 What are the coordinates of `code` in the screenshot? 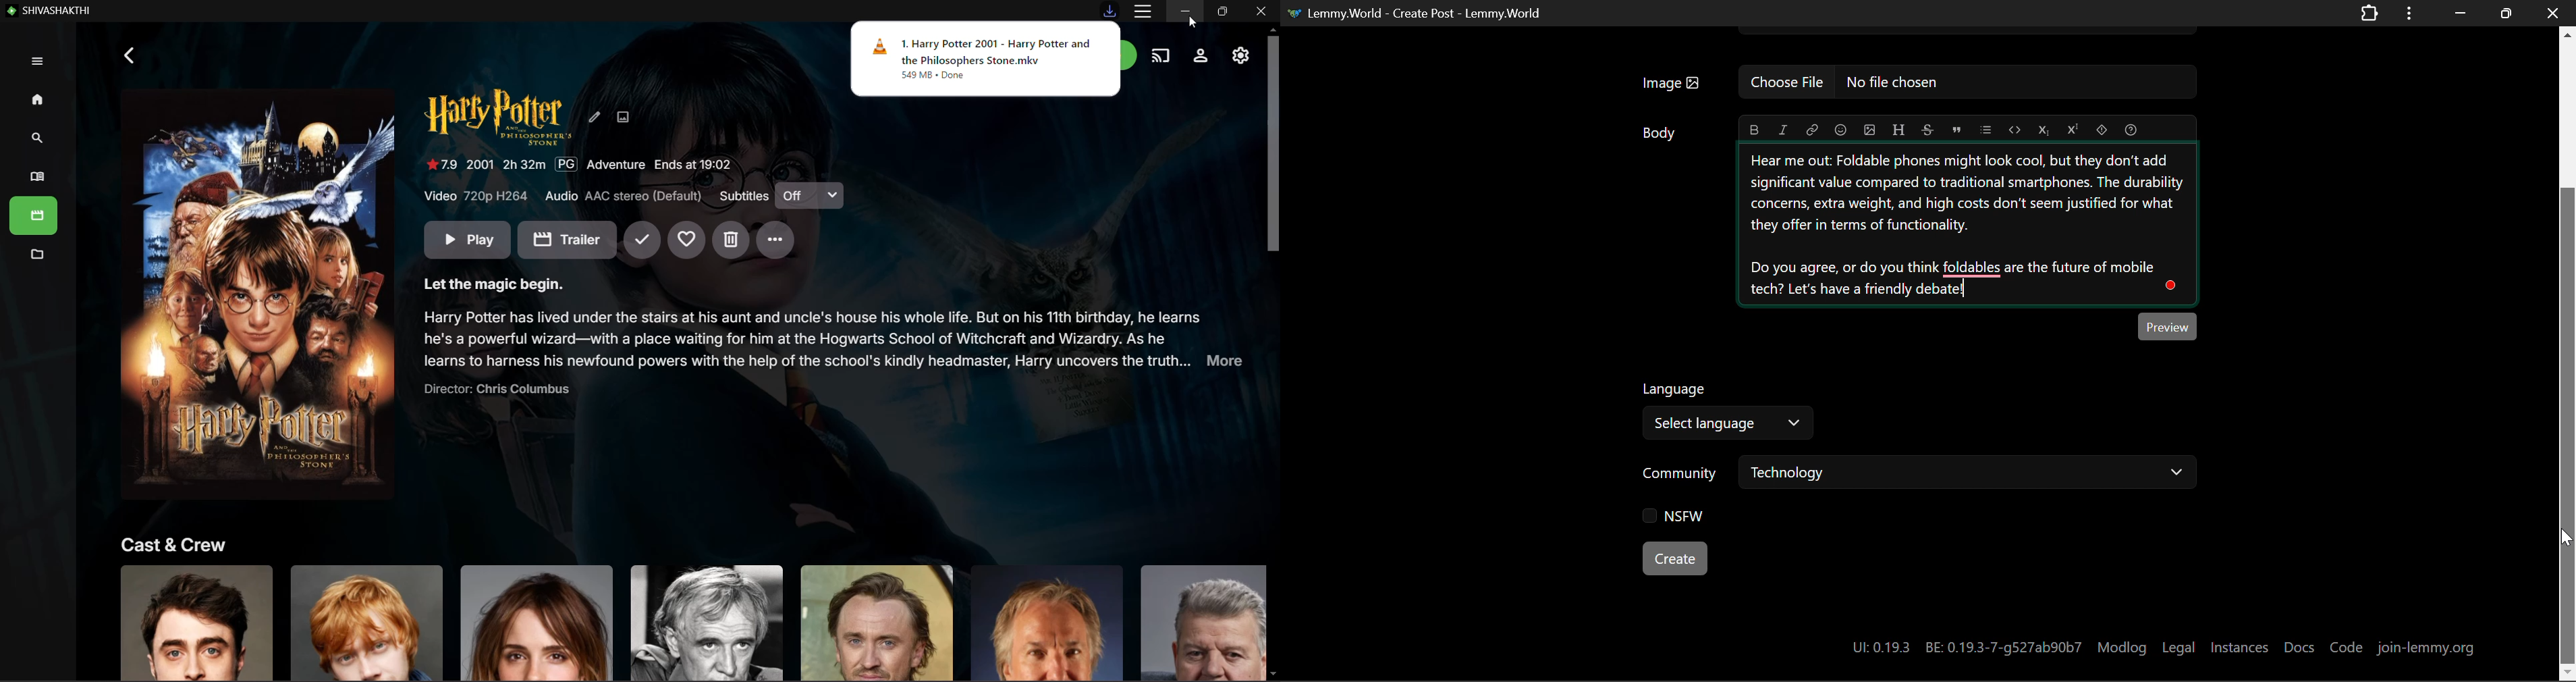 It's located at (2014, 129).